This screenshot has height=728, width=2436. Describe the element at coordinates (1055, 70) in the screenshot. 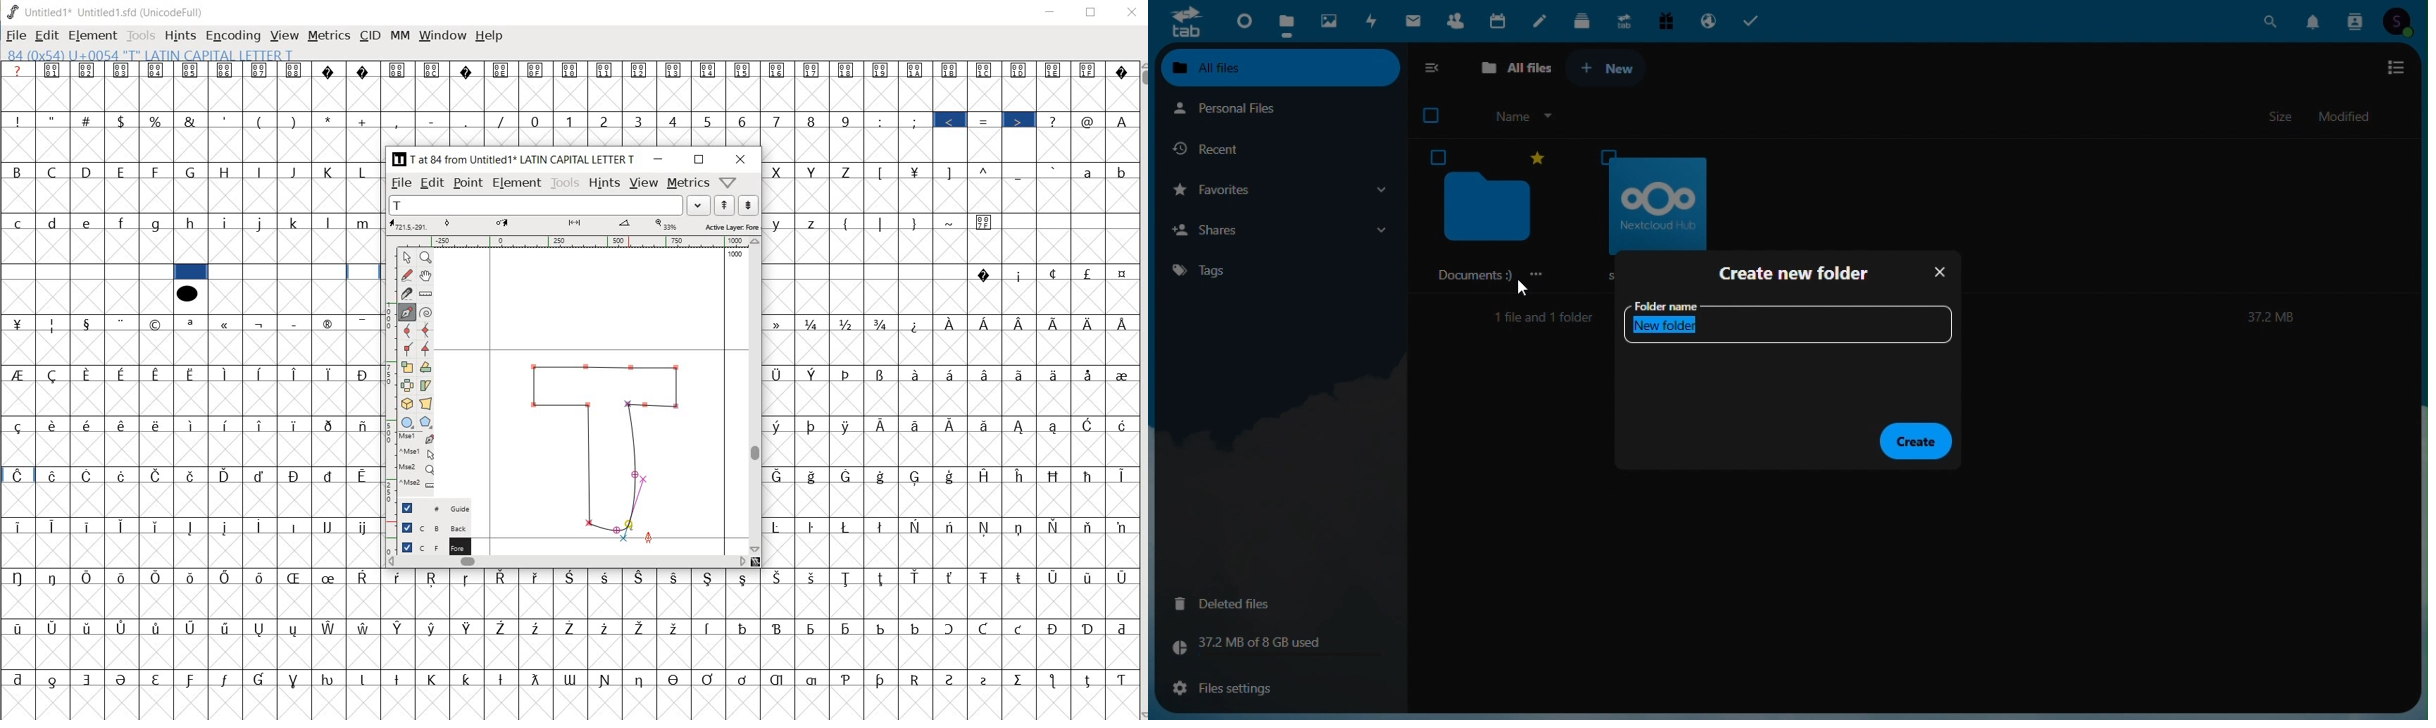

I see `Symbol` at that location.